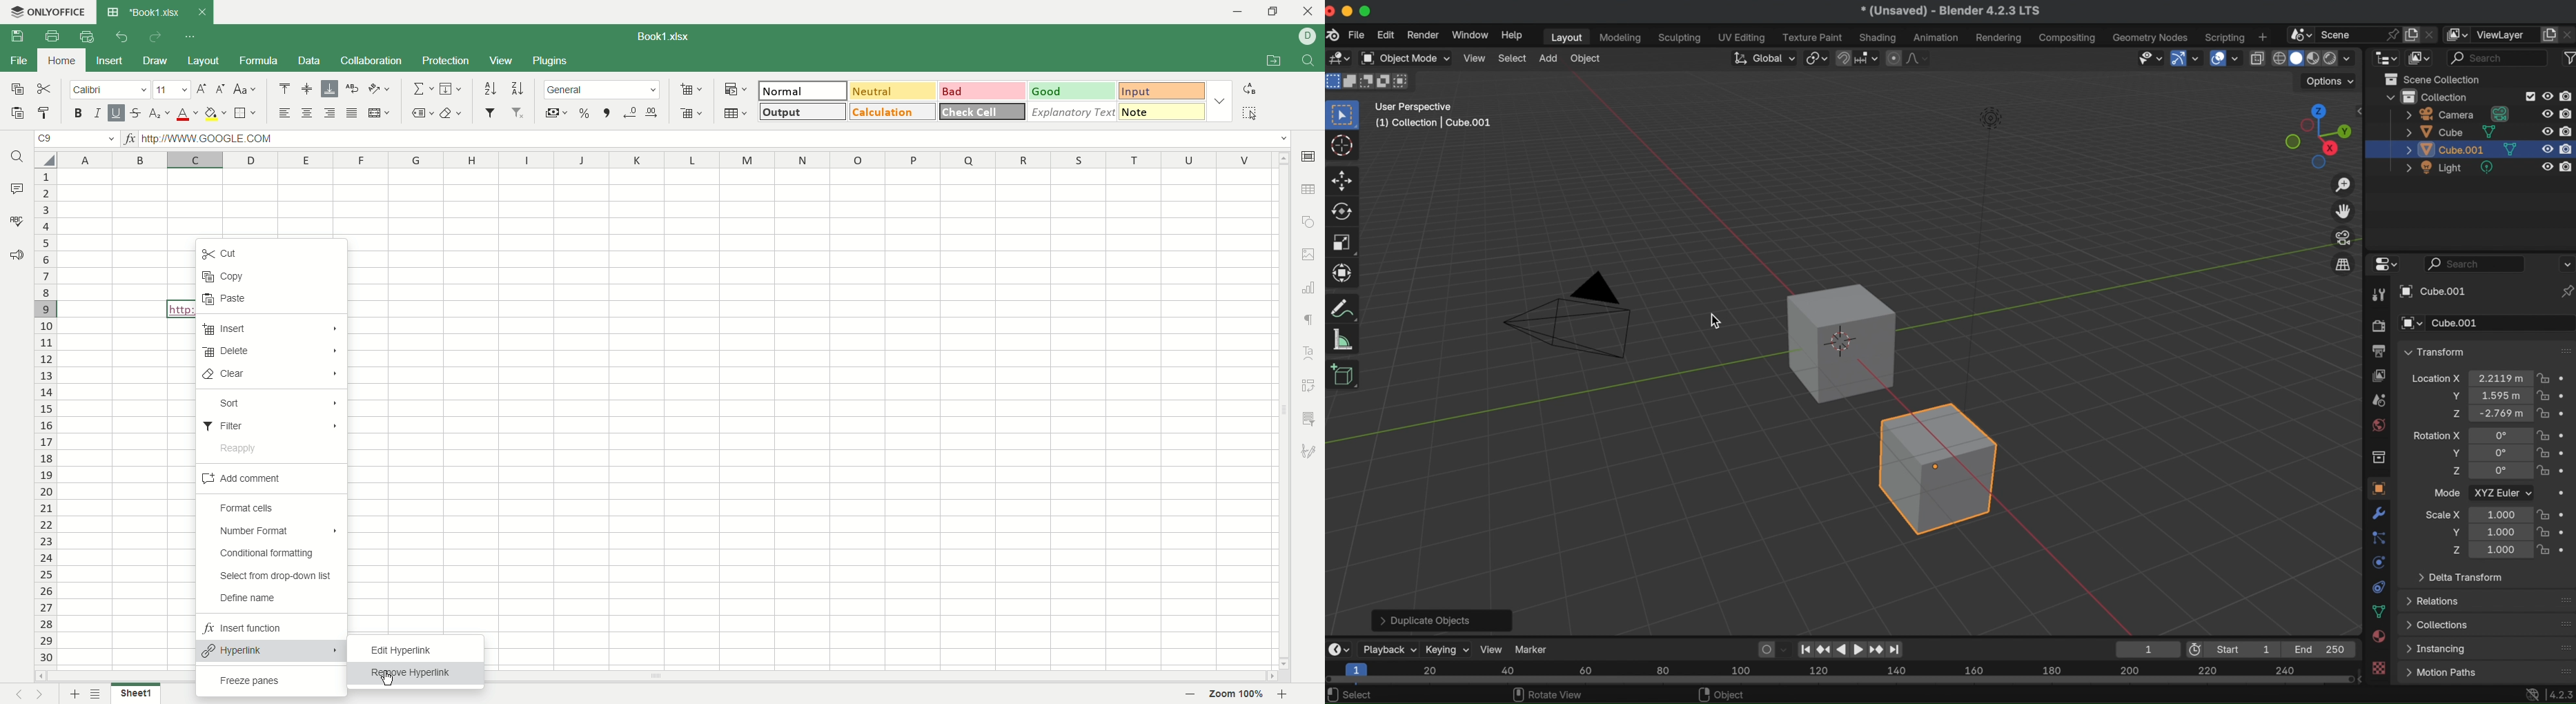 This screenshot has height=728, width=2576. What do you see at coordinates (259, 600) in the screenshot?
I see `define name` at bounding box center [259, 600].